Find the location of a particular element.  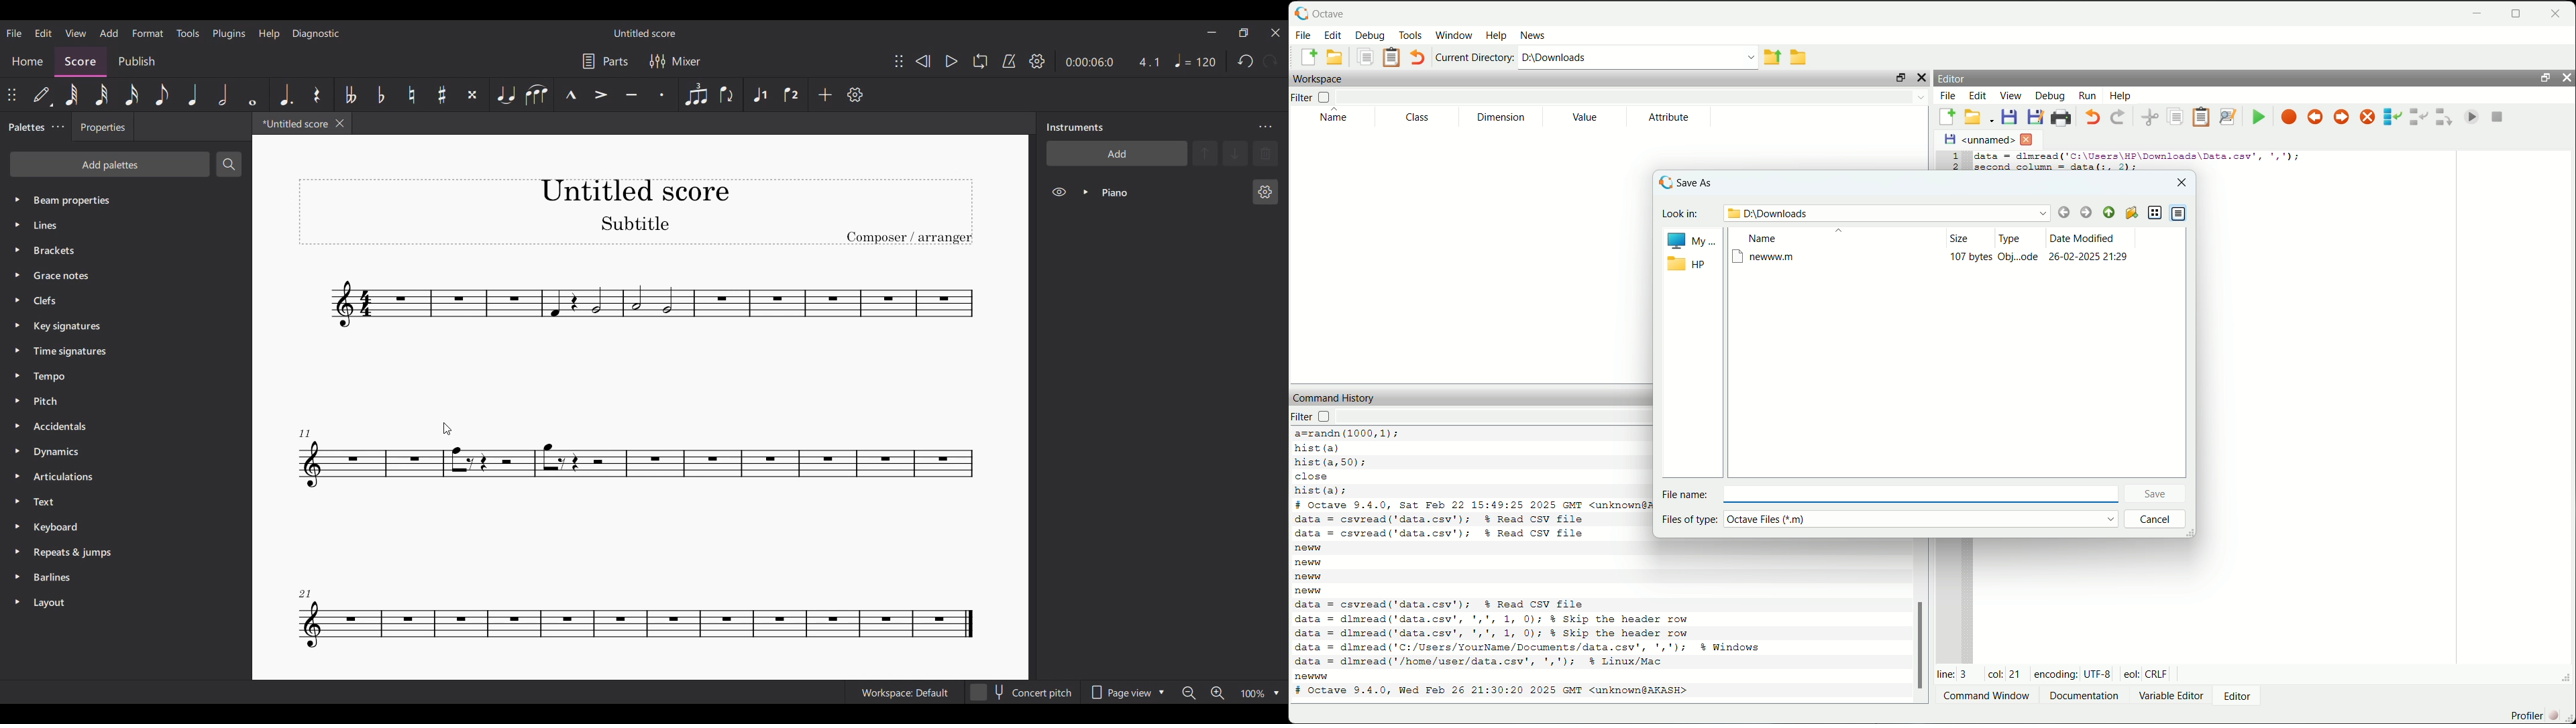

Search palette is located at coordinates (229, 164).